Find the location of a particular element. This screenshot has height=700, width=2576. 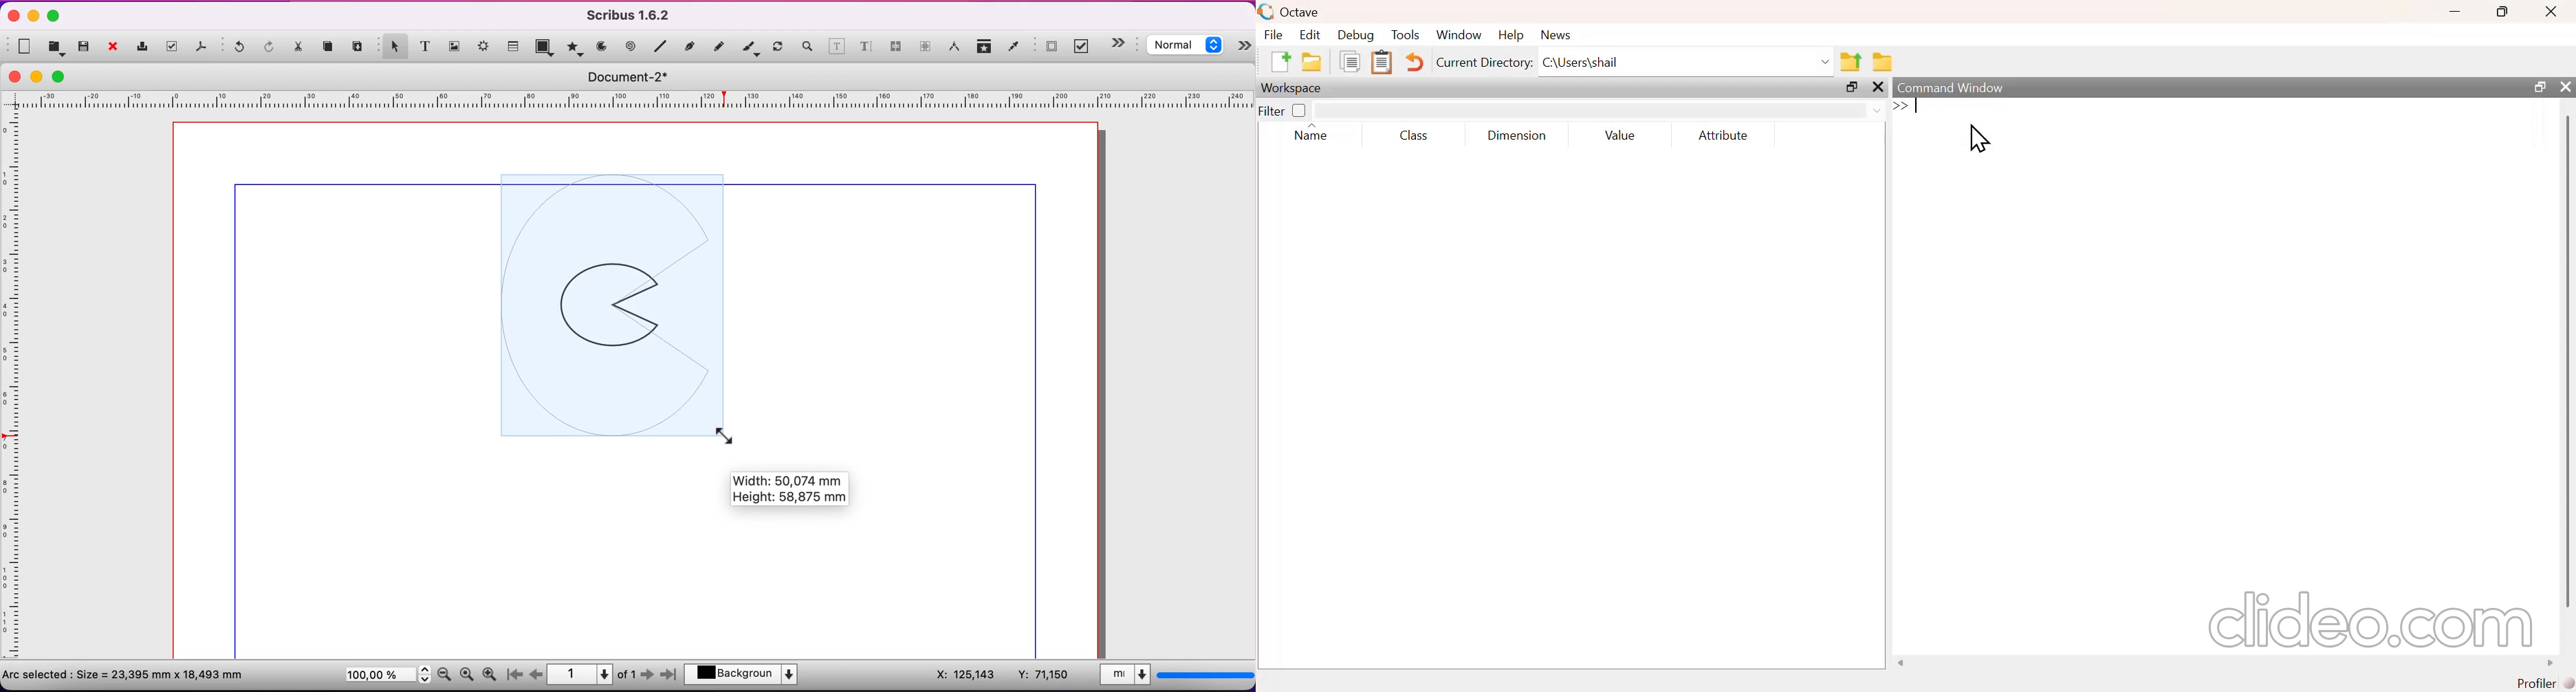

new script is located at coordinates (1276, 61).